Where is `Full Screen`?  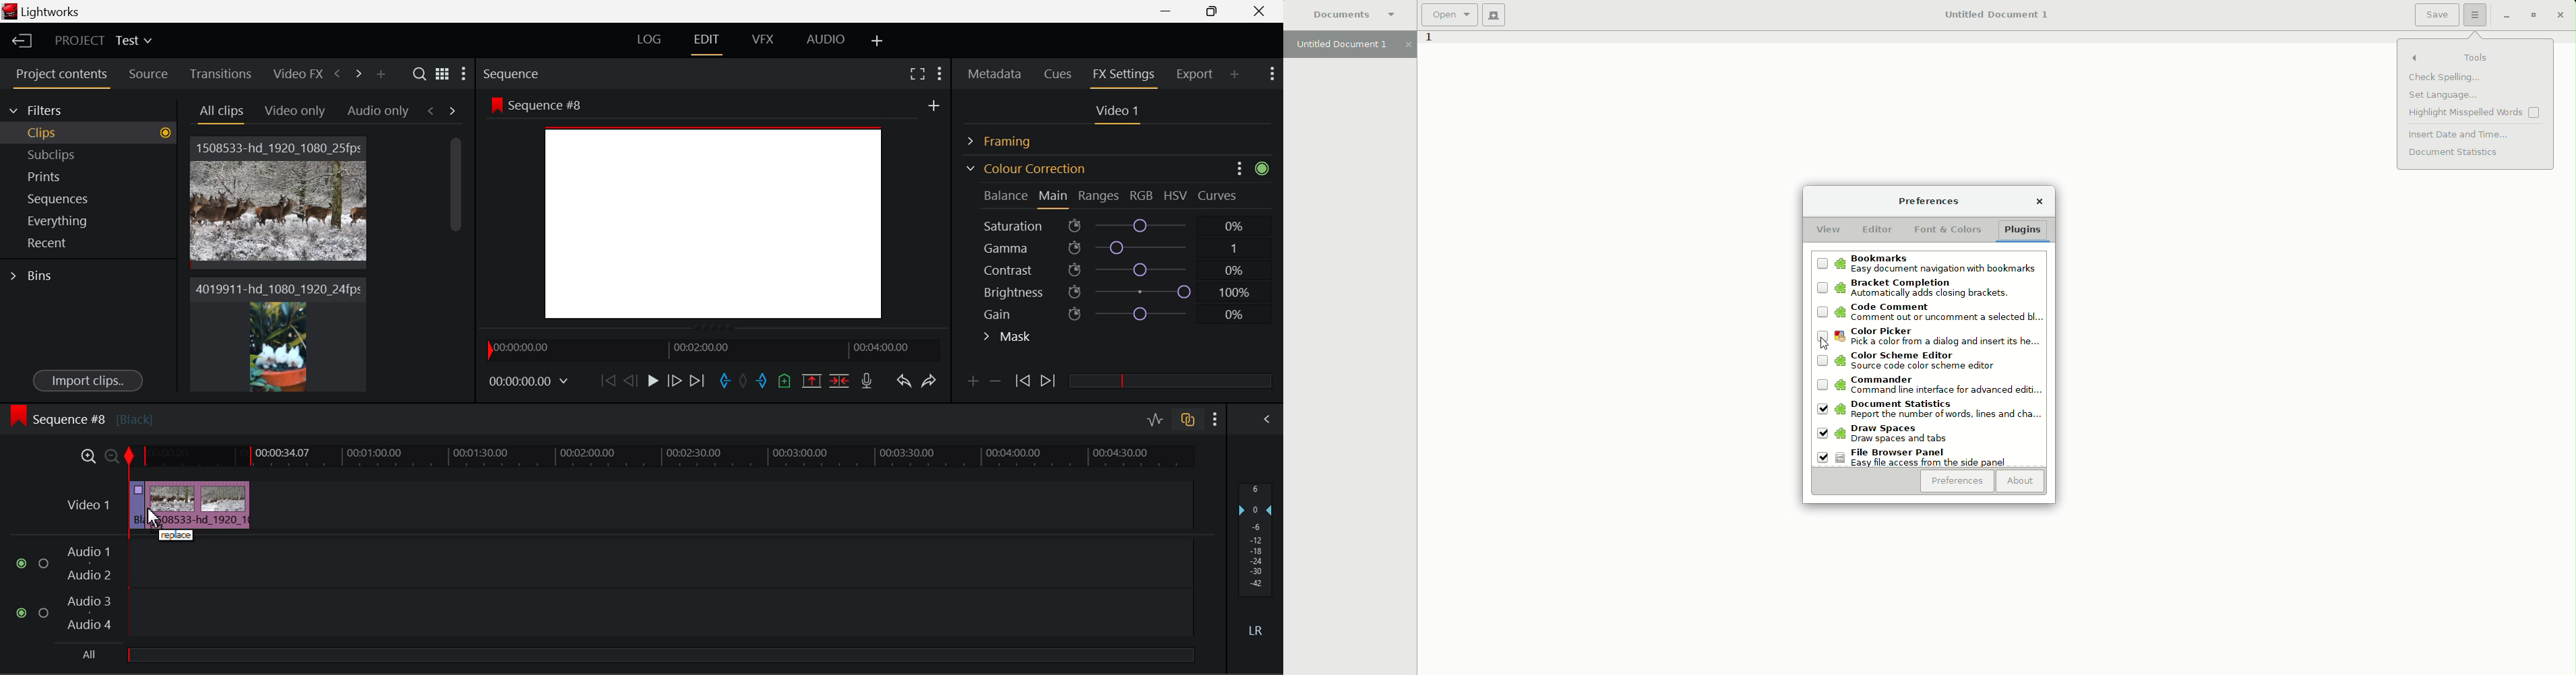 Full Screen is located at coordinates (917, 73).